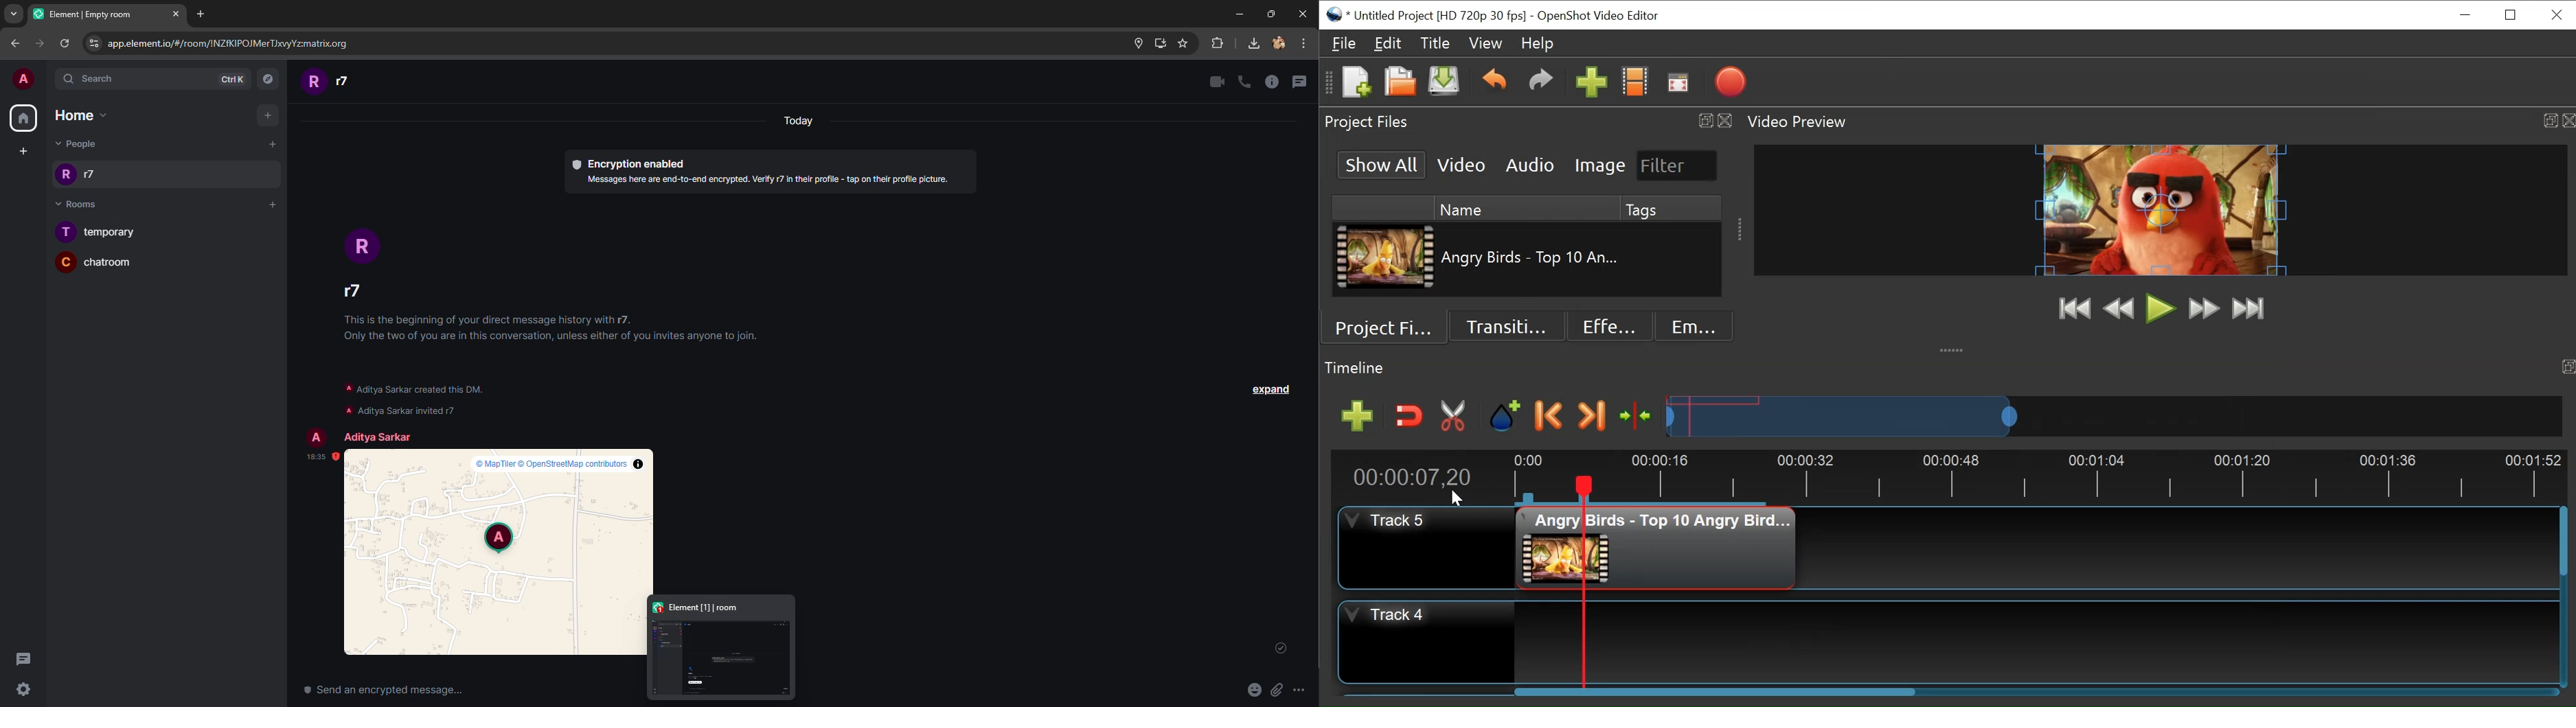 This screenshot has height=728, width=2576. What do you see at coordinates (109, 14) in the screenshot?
I see `current tab` at bounding box center [109, 14].